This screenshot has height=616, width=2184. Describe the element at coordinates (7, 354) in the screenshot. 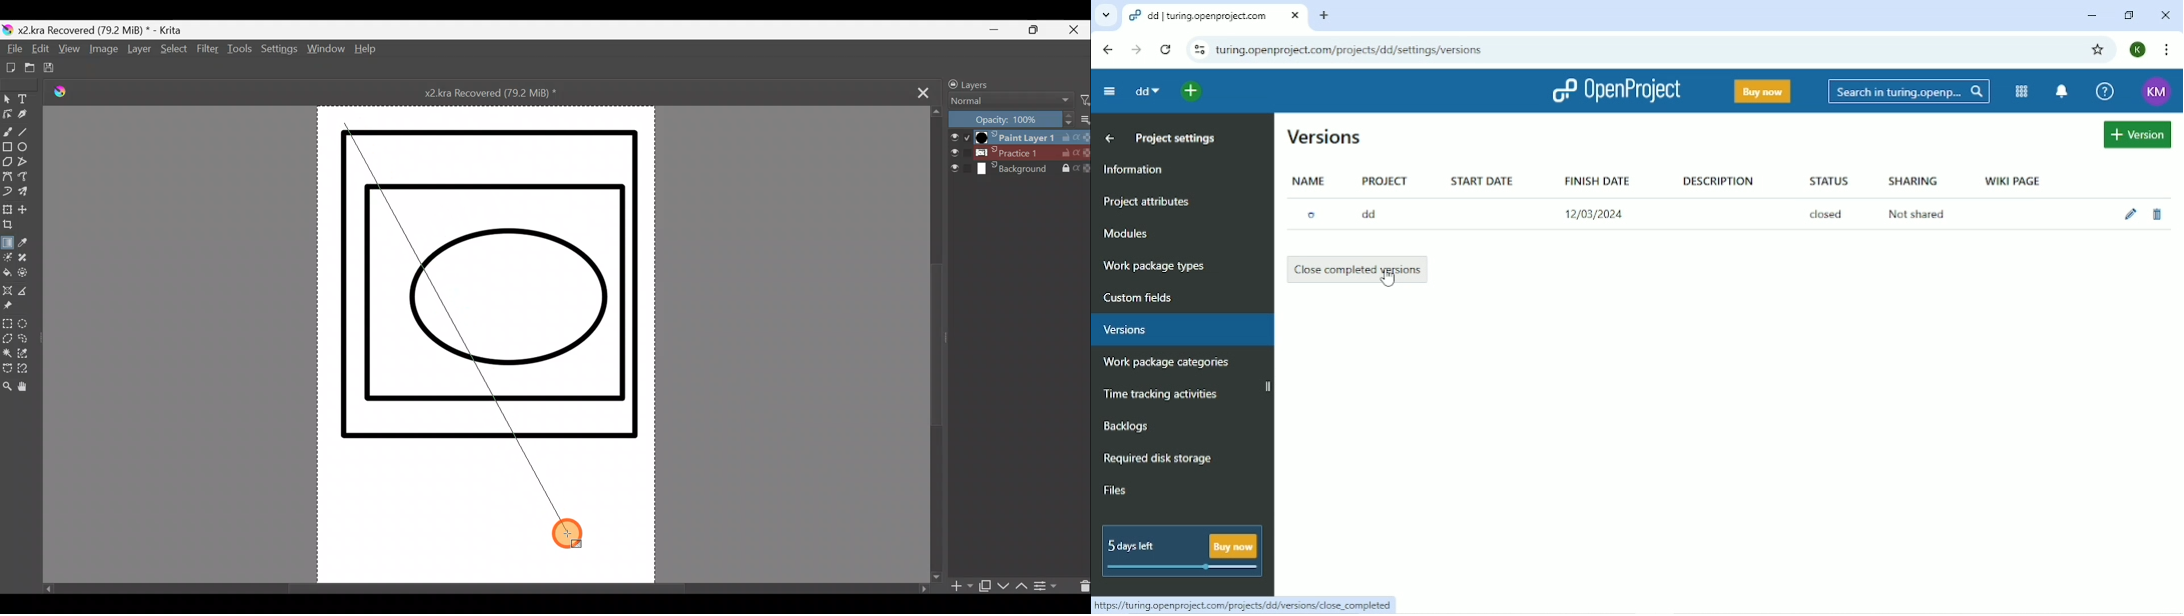

I see `Contiguous selection tool` at that location.